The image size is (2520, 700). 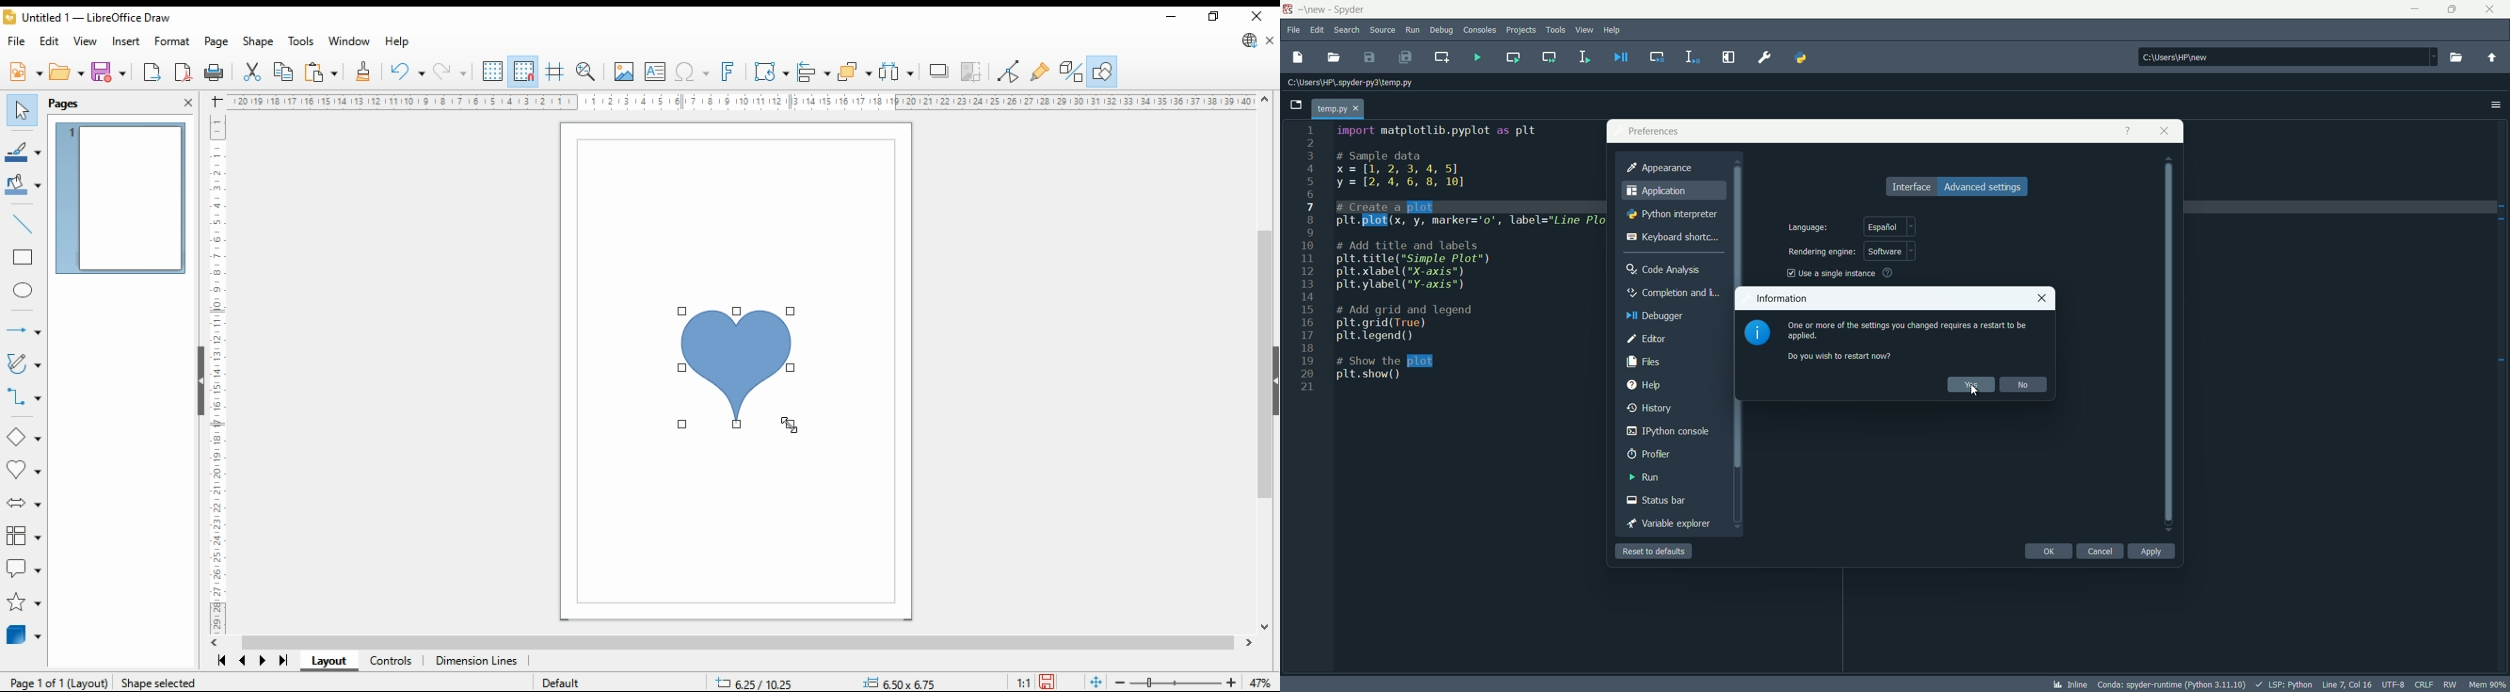 I want to click on select, so click(x=22, y=109).